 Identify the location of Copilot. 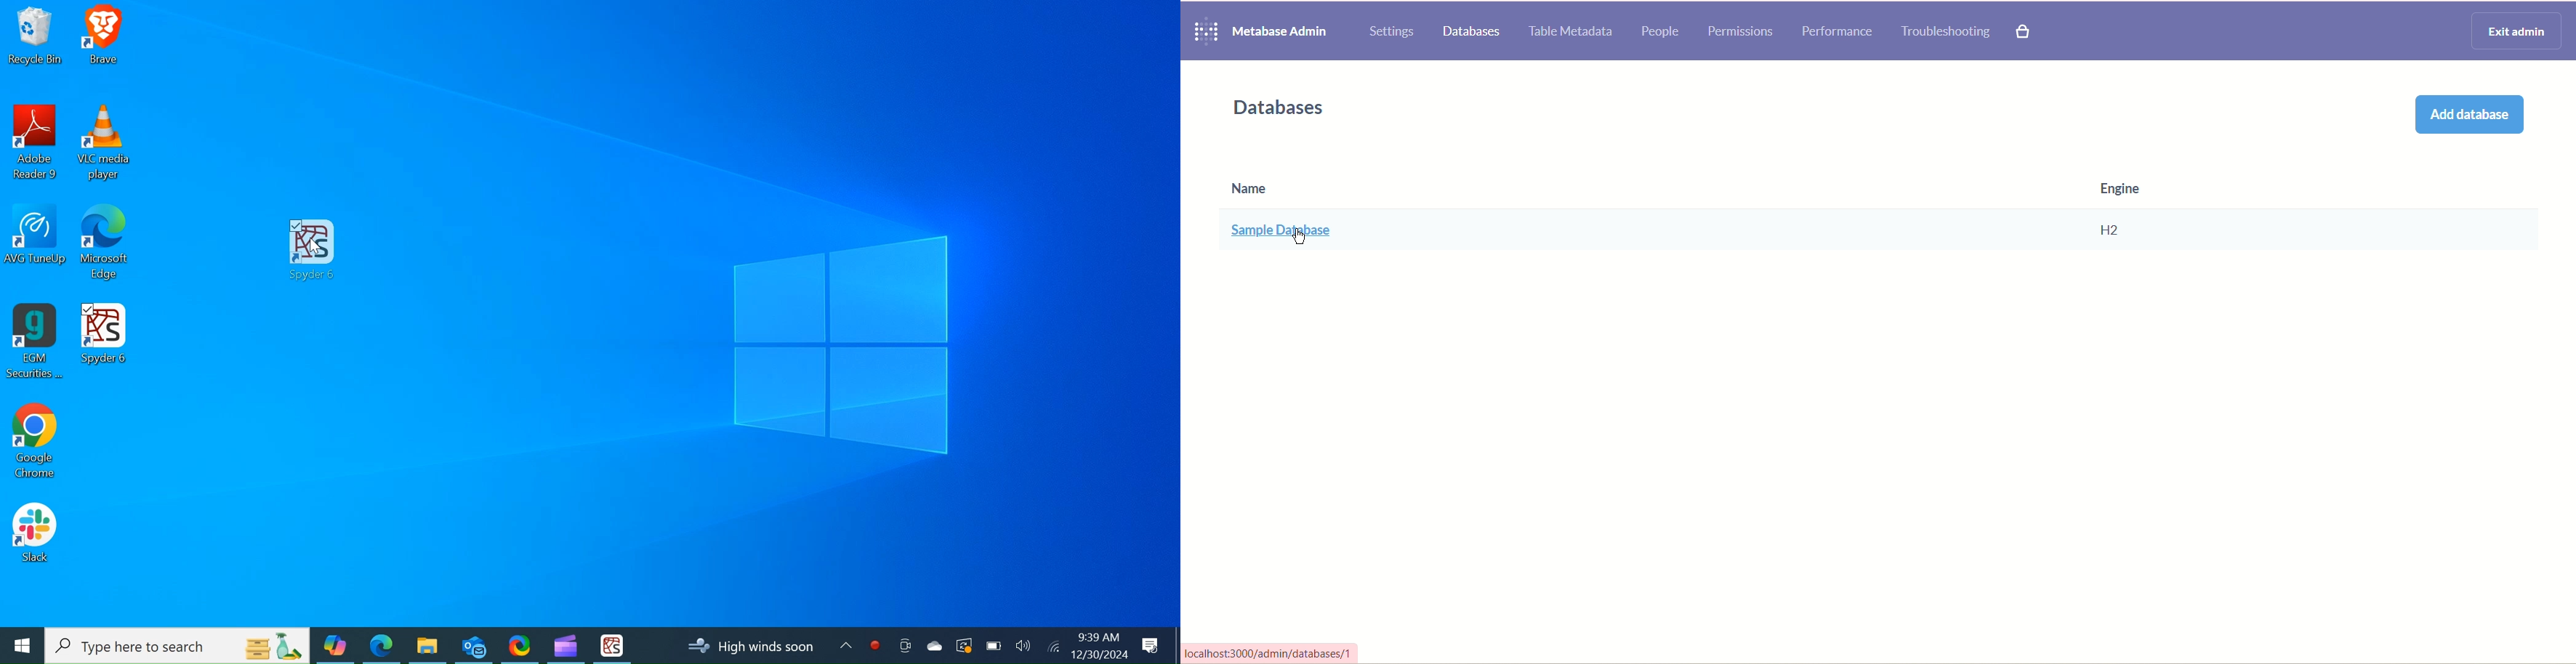
(335, 645).